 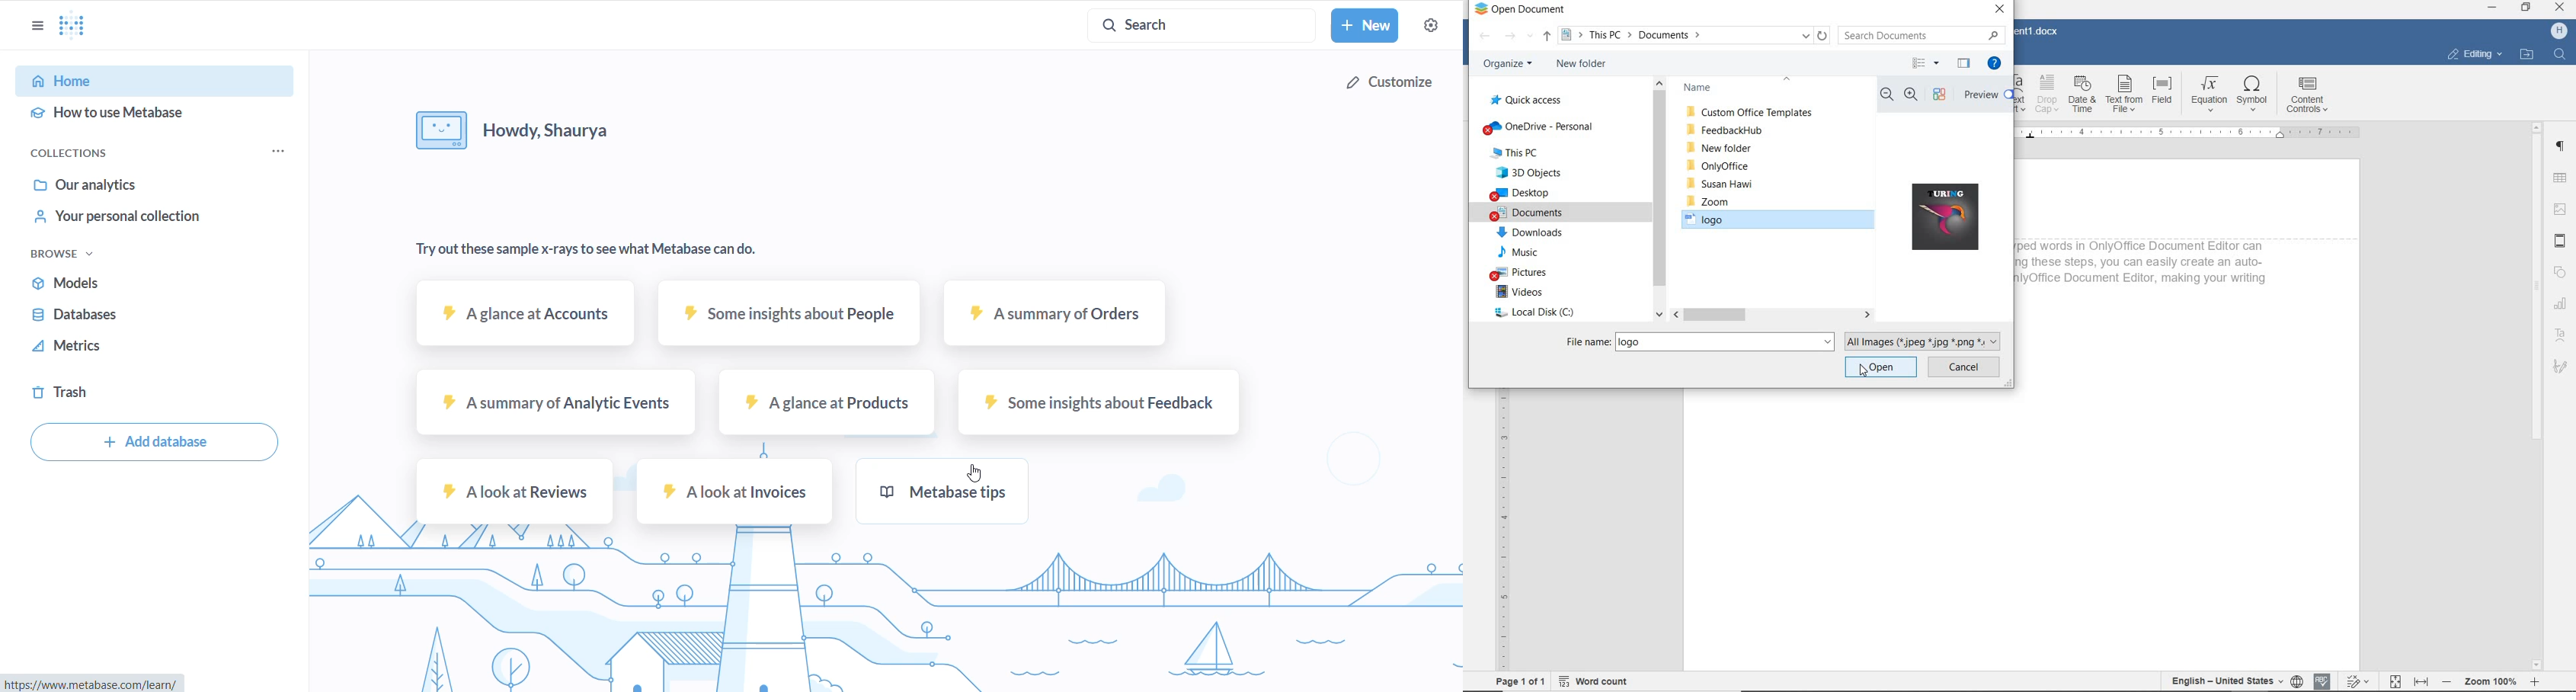 I want to click on Zoom, so click(x=1709, y=202).